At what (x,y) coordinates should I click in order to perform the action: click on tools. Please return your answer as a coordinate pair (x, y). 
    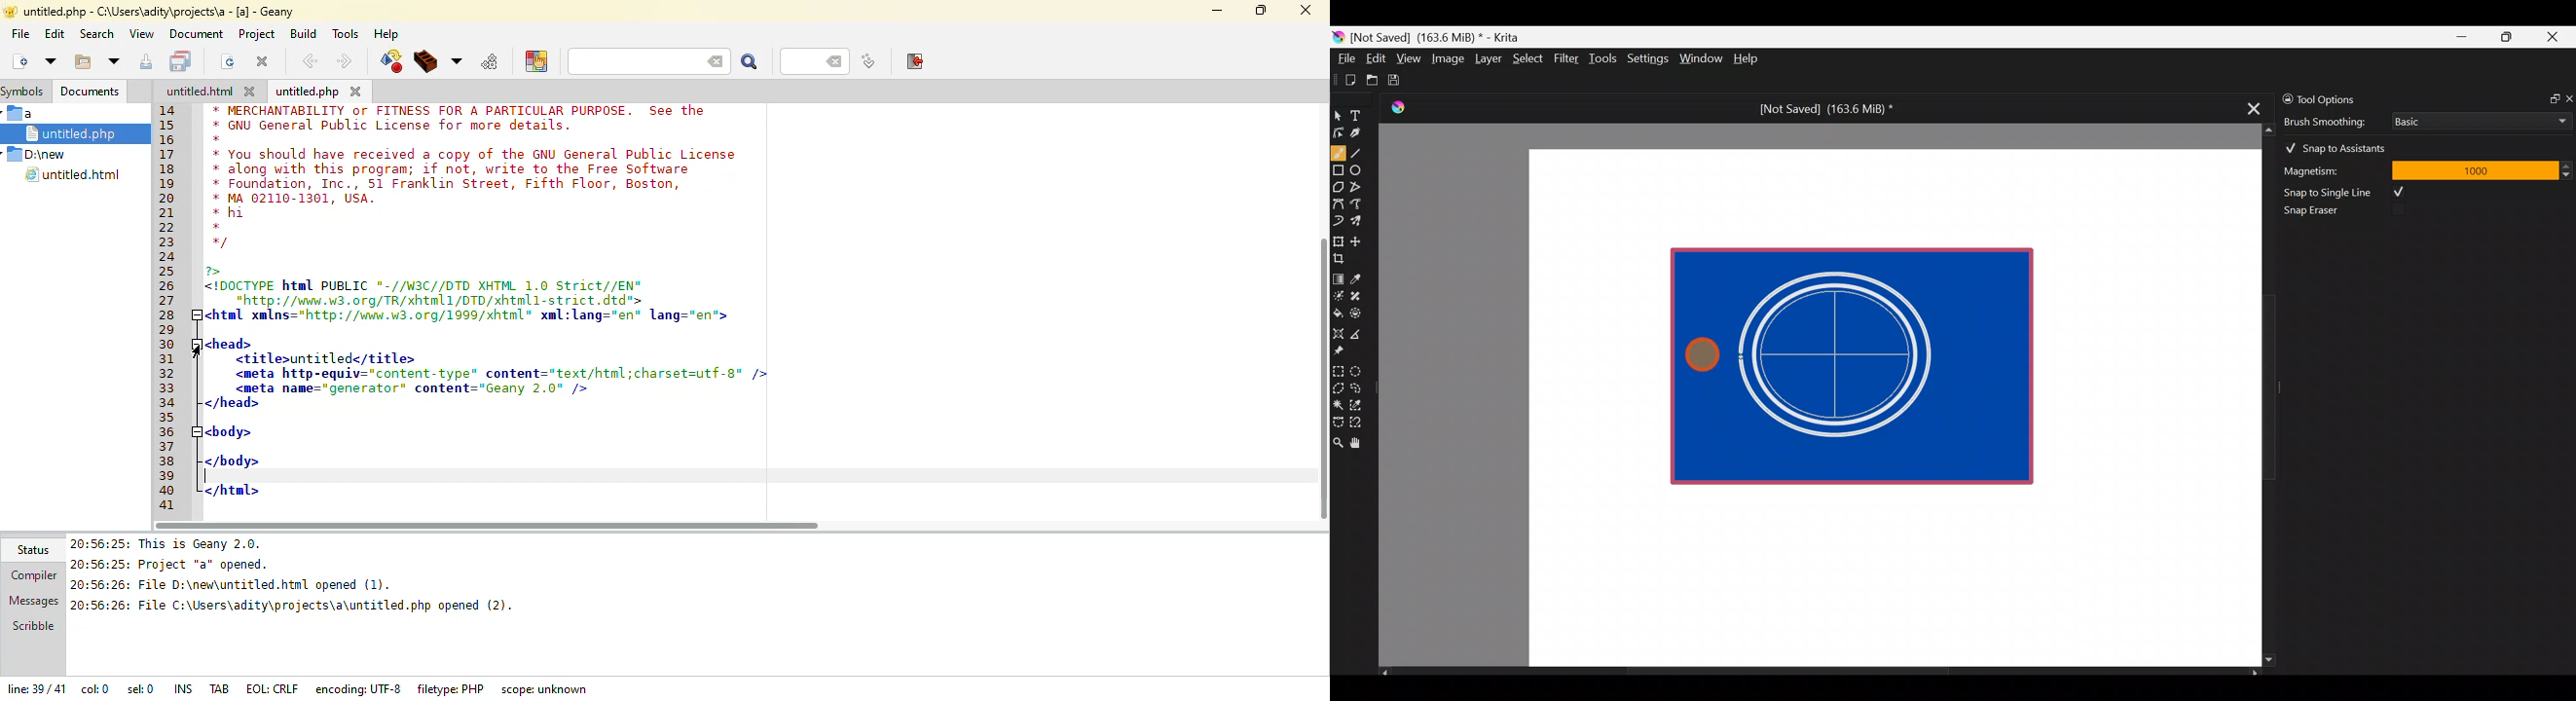
    Looking at the image, I should click on (346, 33).